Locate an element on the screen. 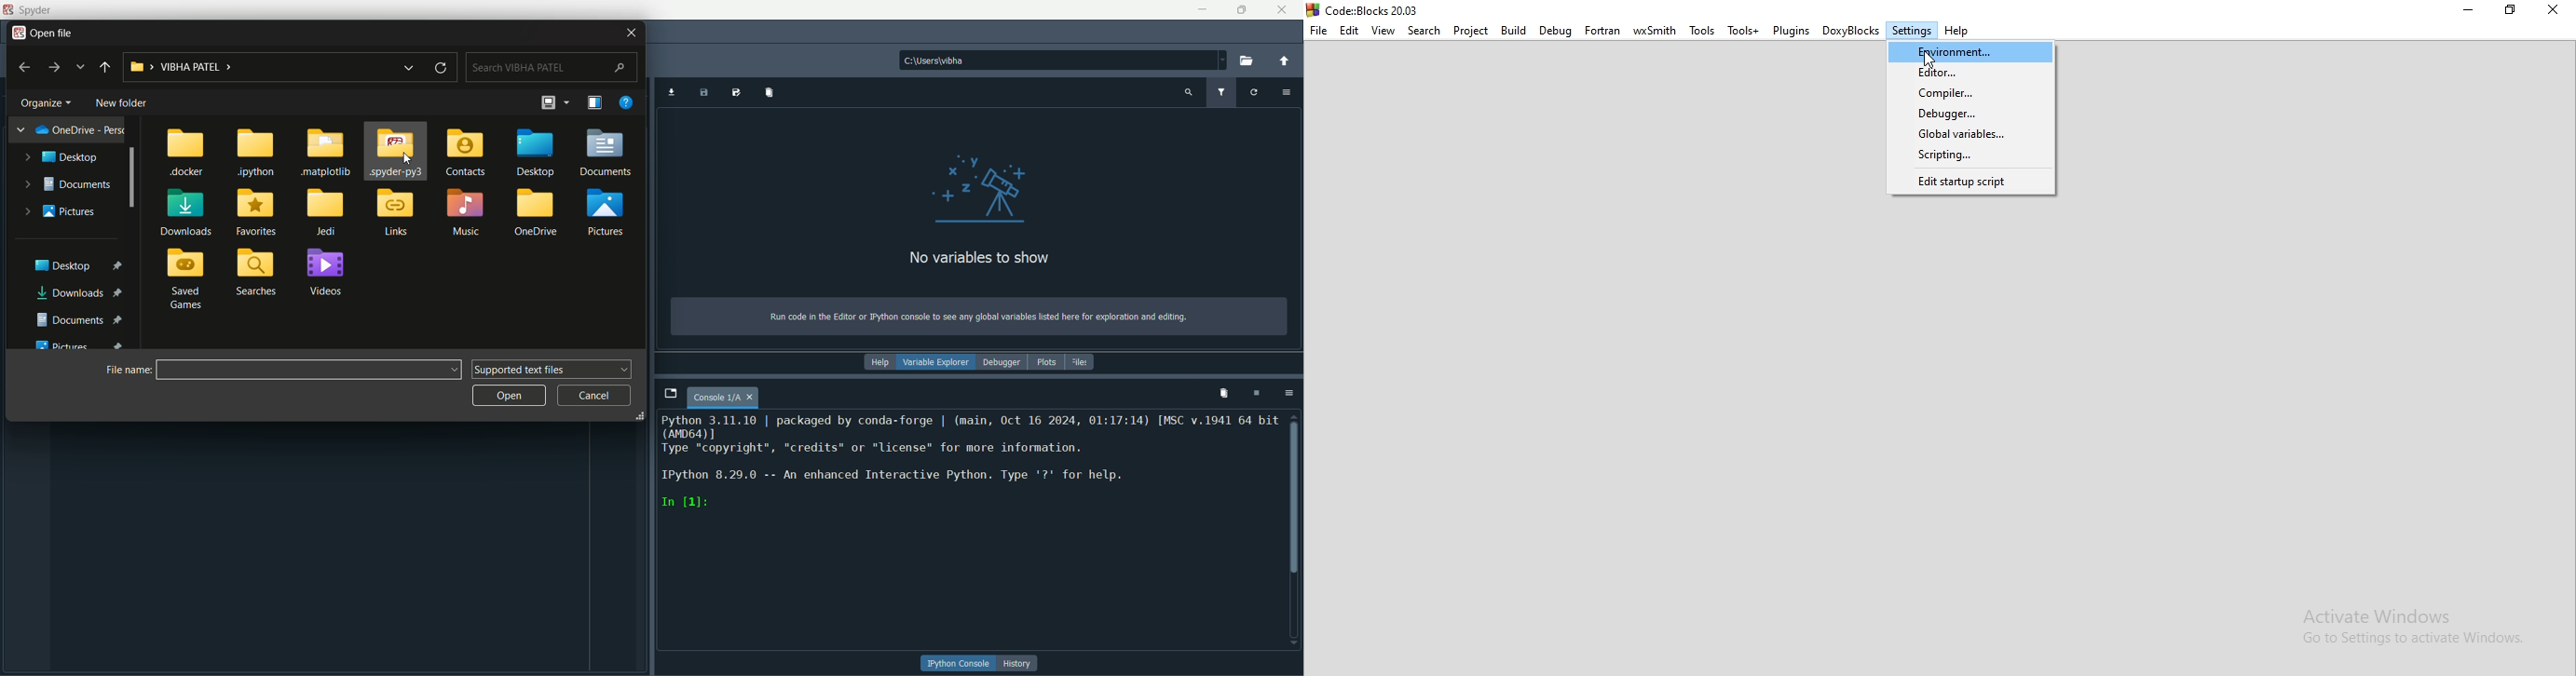  desktop is located at coordinates (79, 263).